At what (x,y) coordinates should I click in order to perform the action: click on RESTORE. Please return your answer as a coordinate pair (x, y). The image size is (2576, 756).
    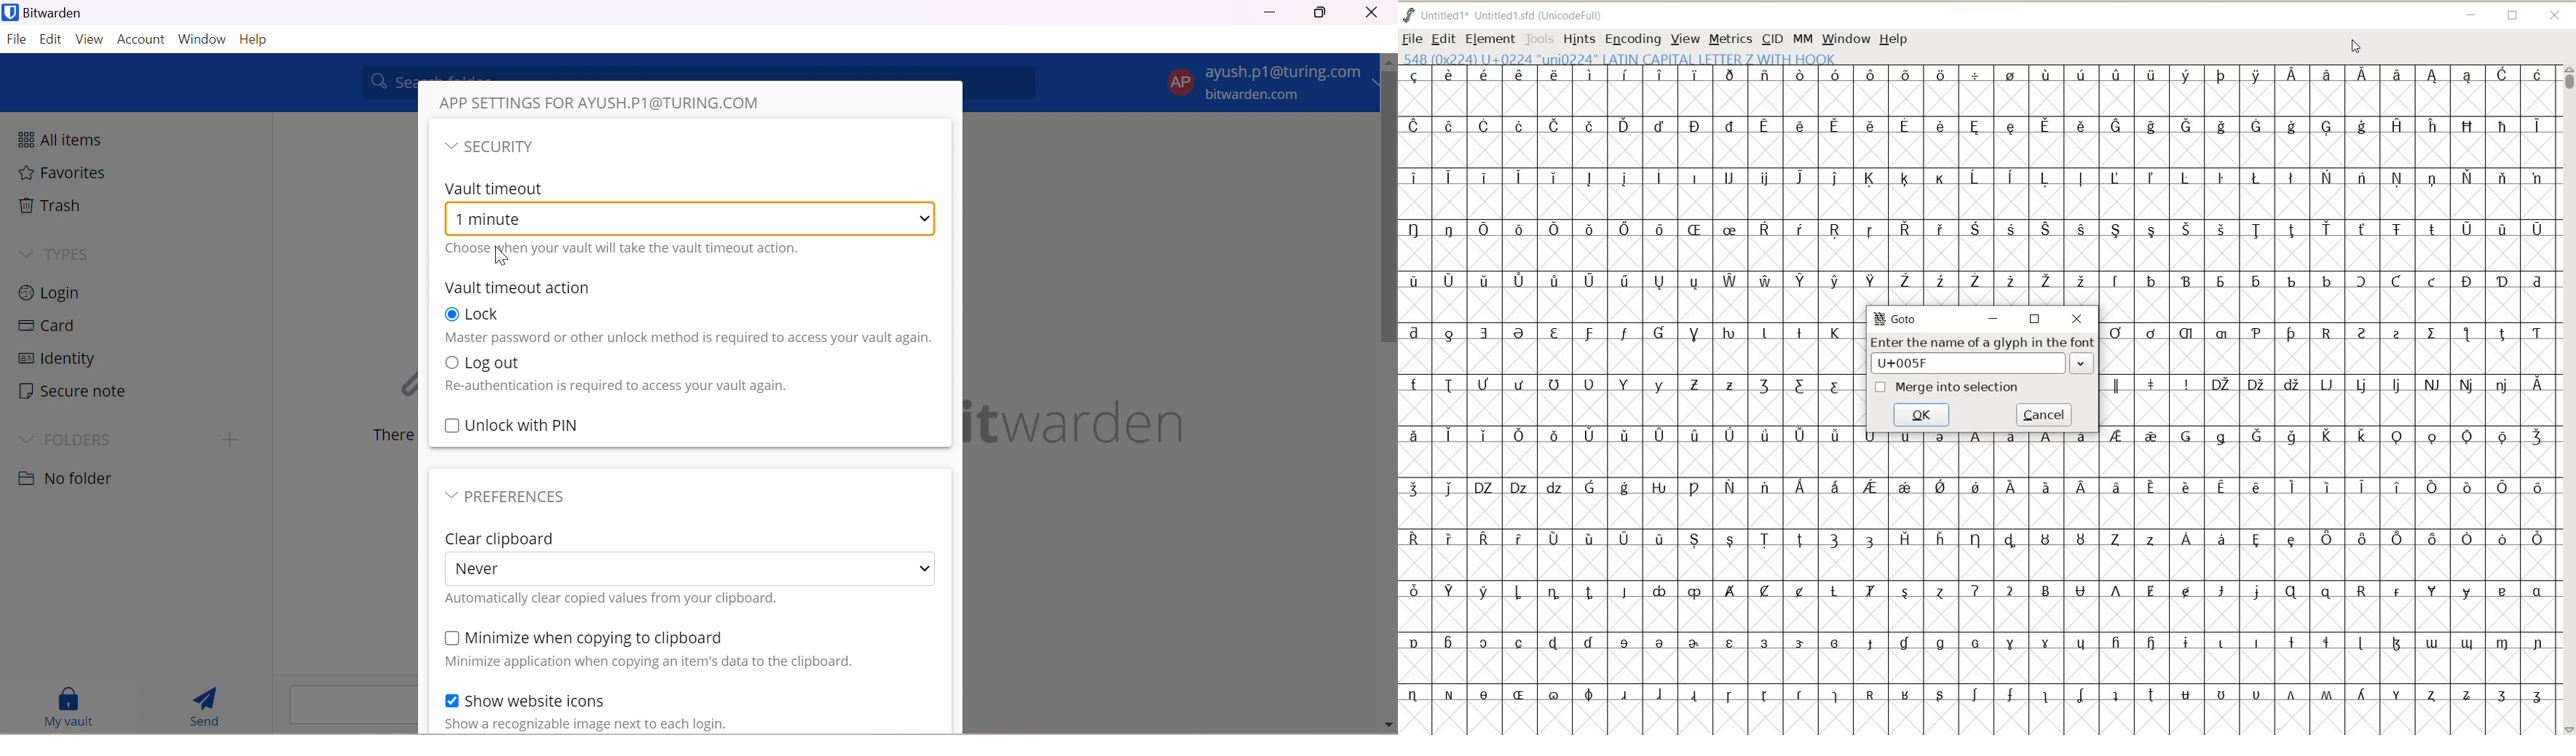
    Looking at the image, I should click on (2513, 16).